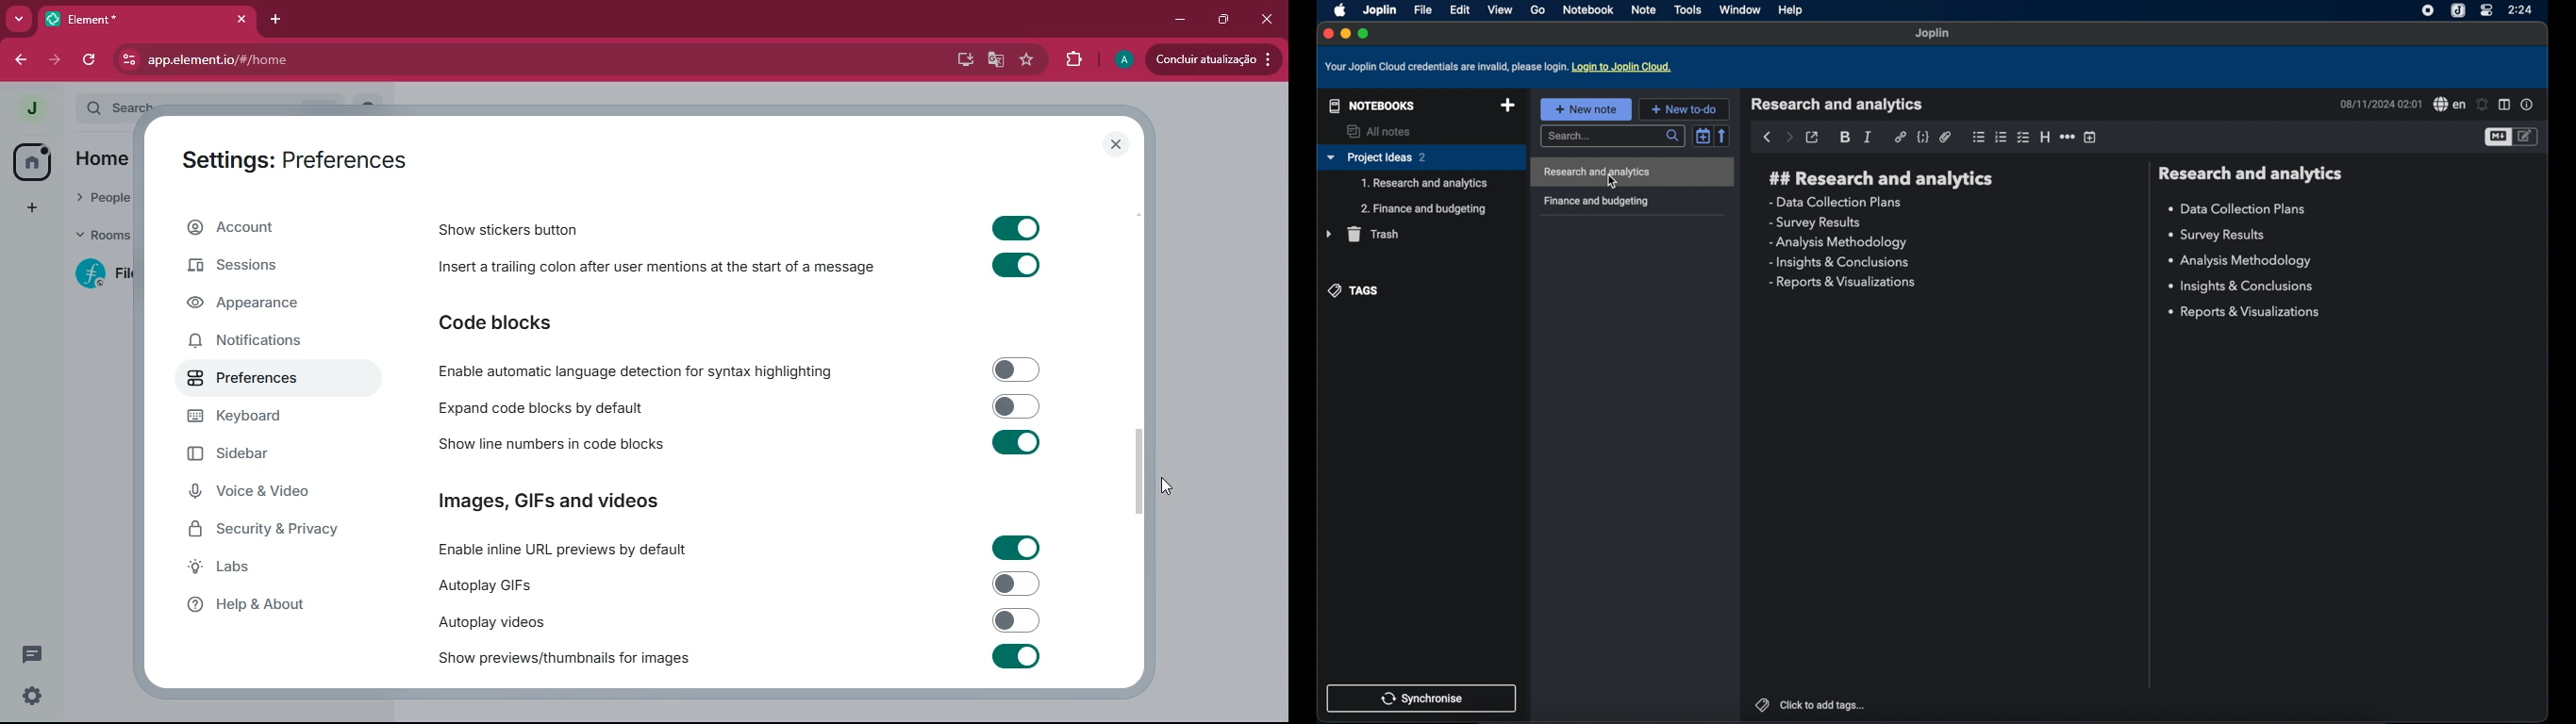  Describe the element at coordinates (2527, 105) in the screenshot. I see `note properties` at that location.